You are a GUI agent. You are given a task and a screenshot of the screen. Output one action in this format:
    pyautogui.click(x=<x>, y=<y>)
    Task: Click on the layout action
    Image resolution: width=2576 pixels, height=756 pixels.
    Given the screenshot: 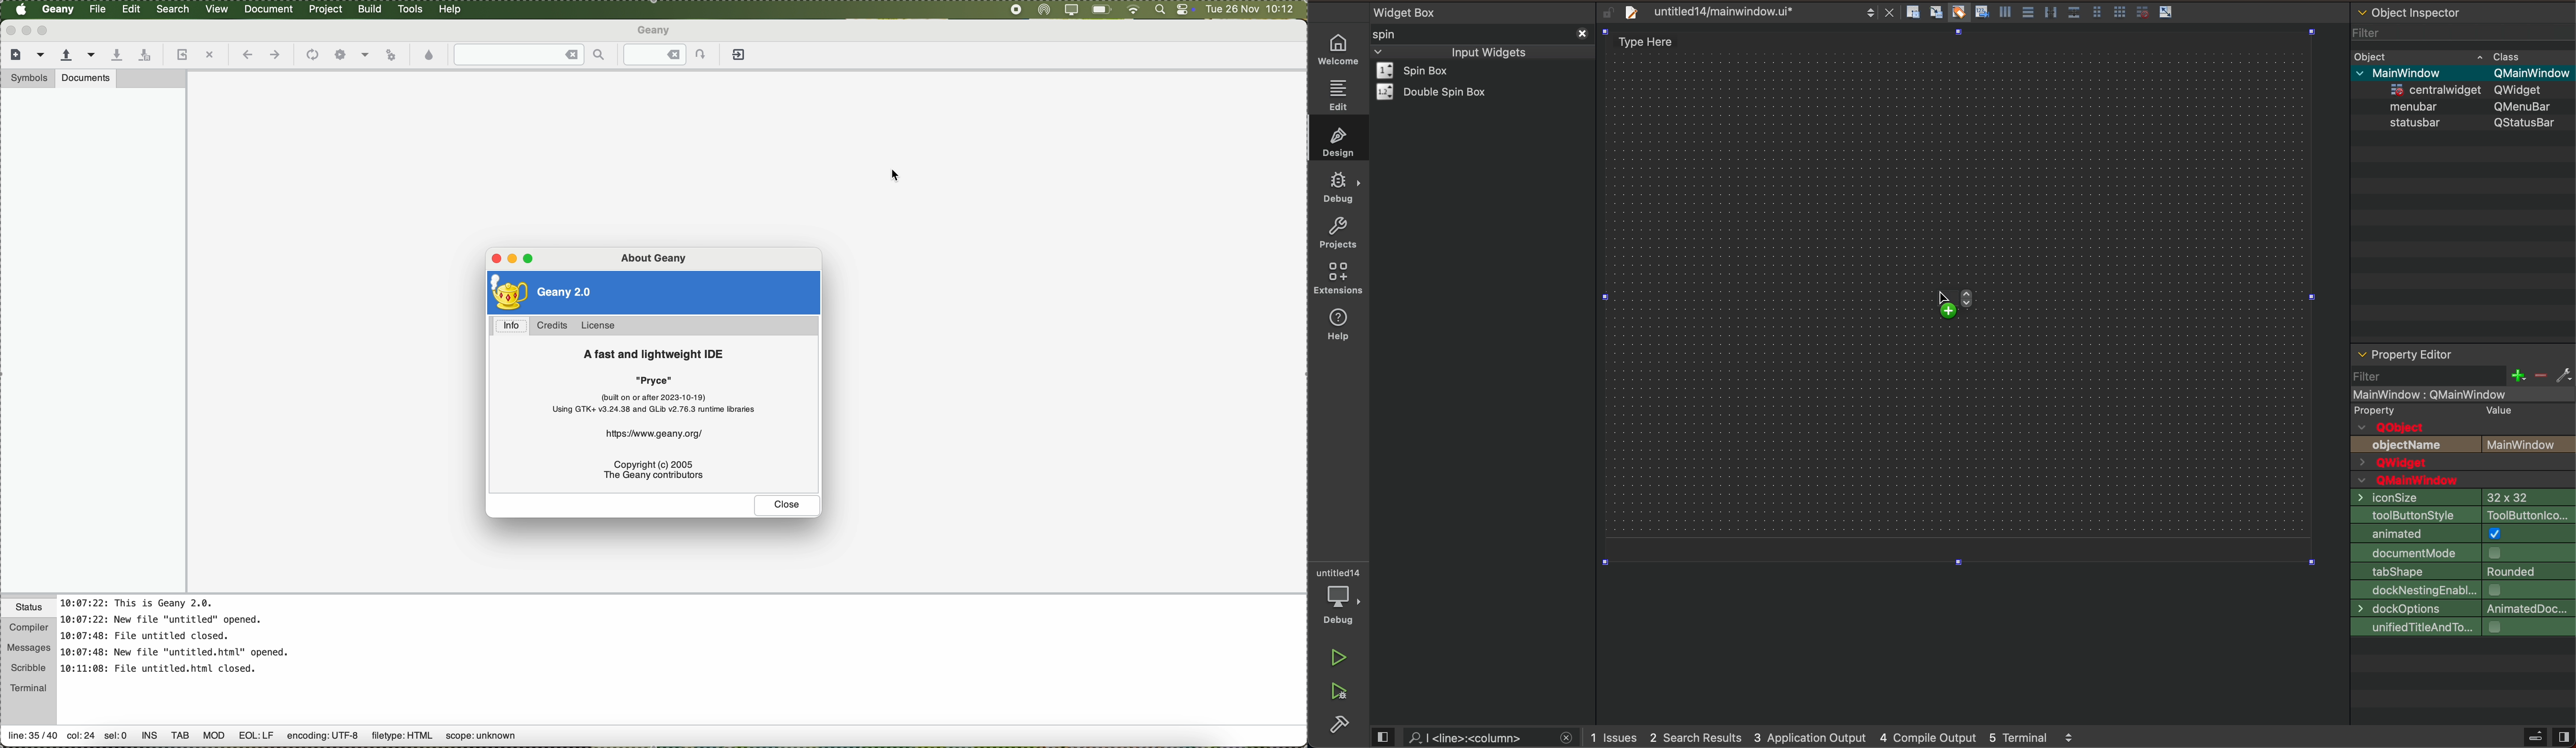 What is the action you would take?
    pyautogui.click(x=2043, y=10)
    